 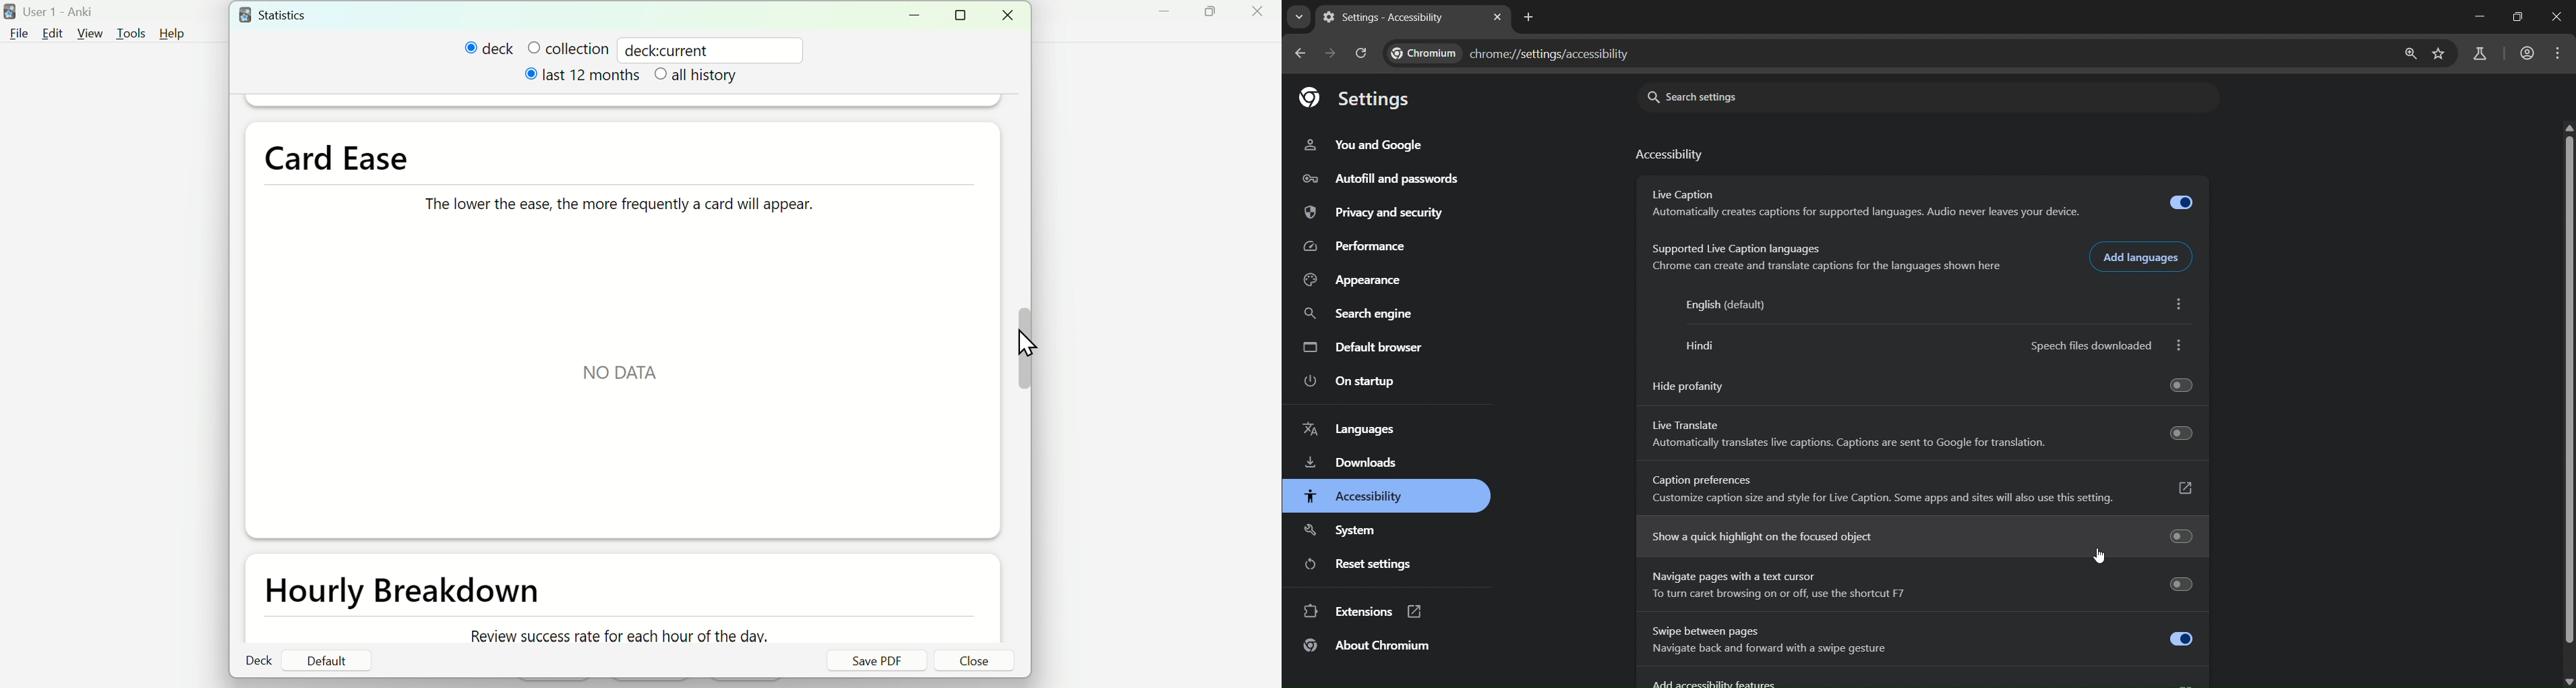 I want to click on accessibility, so click(x=1675, y=156).